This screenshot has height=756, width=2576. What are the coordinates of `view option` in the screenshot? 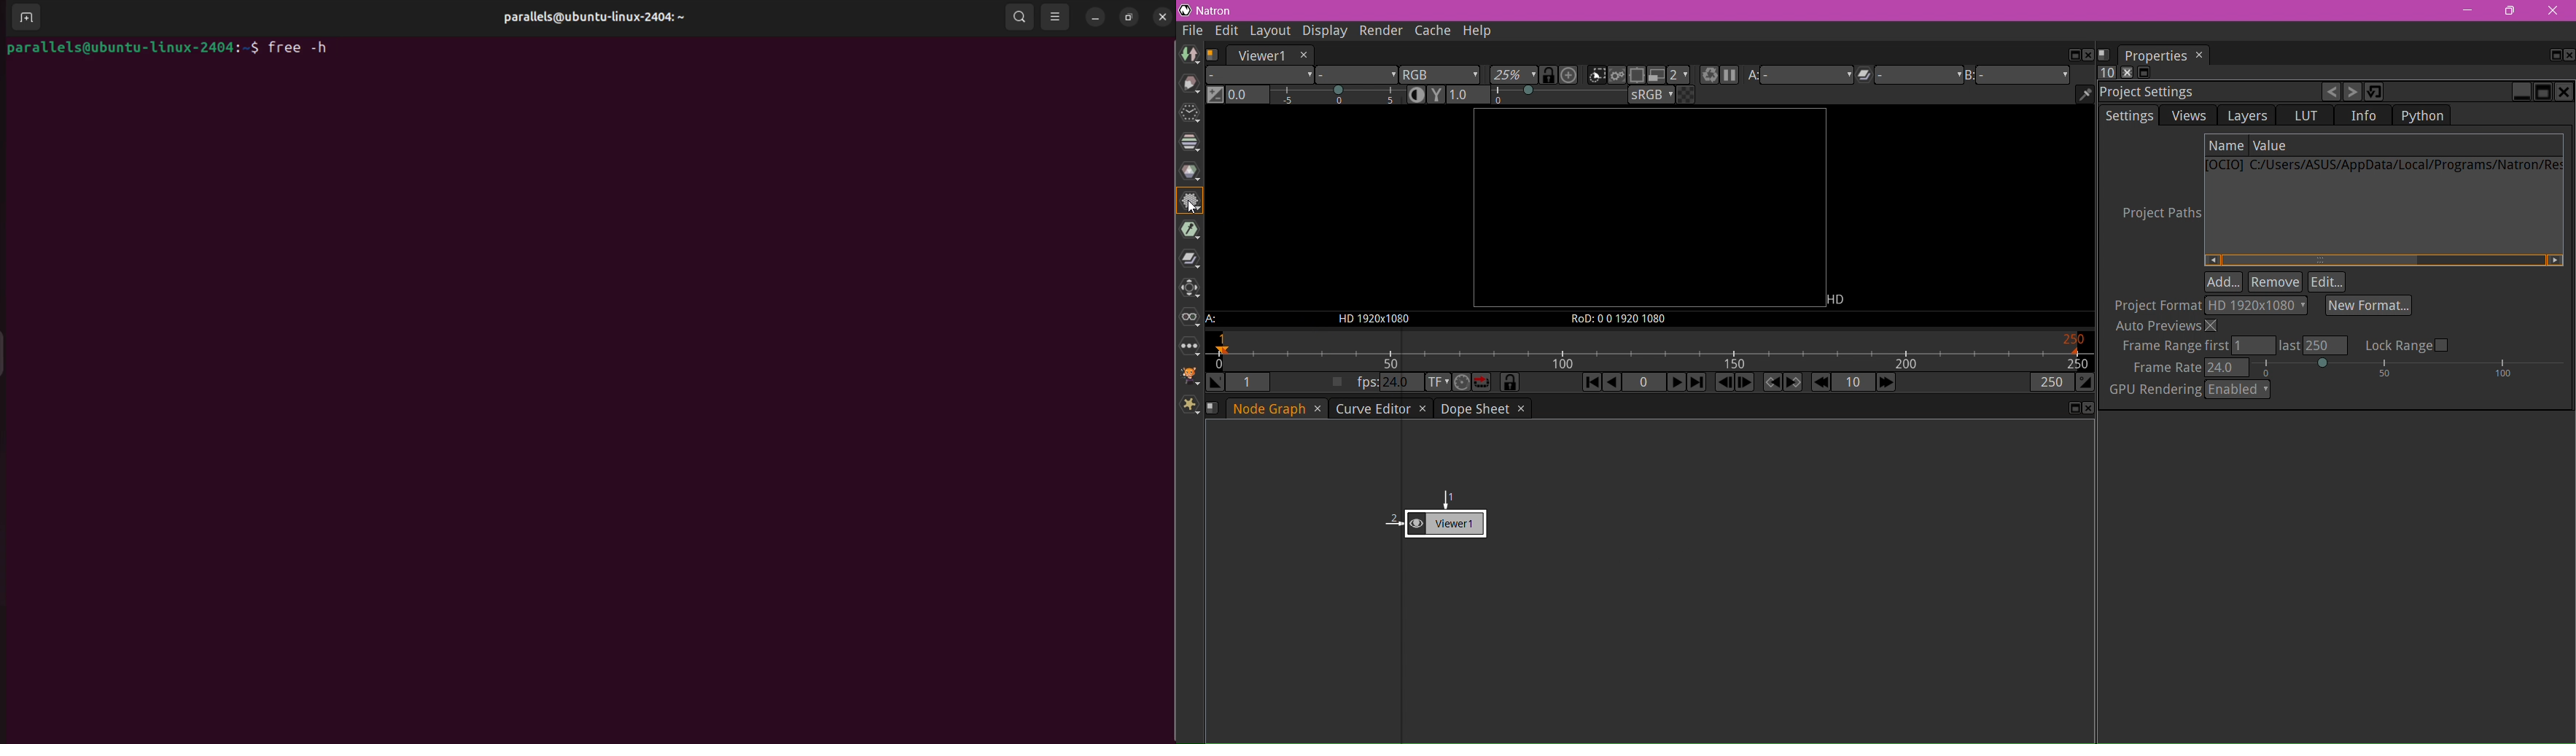 It's located at (1056, 17).